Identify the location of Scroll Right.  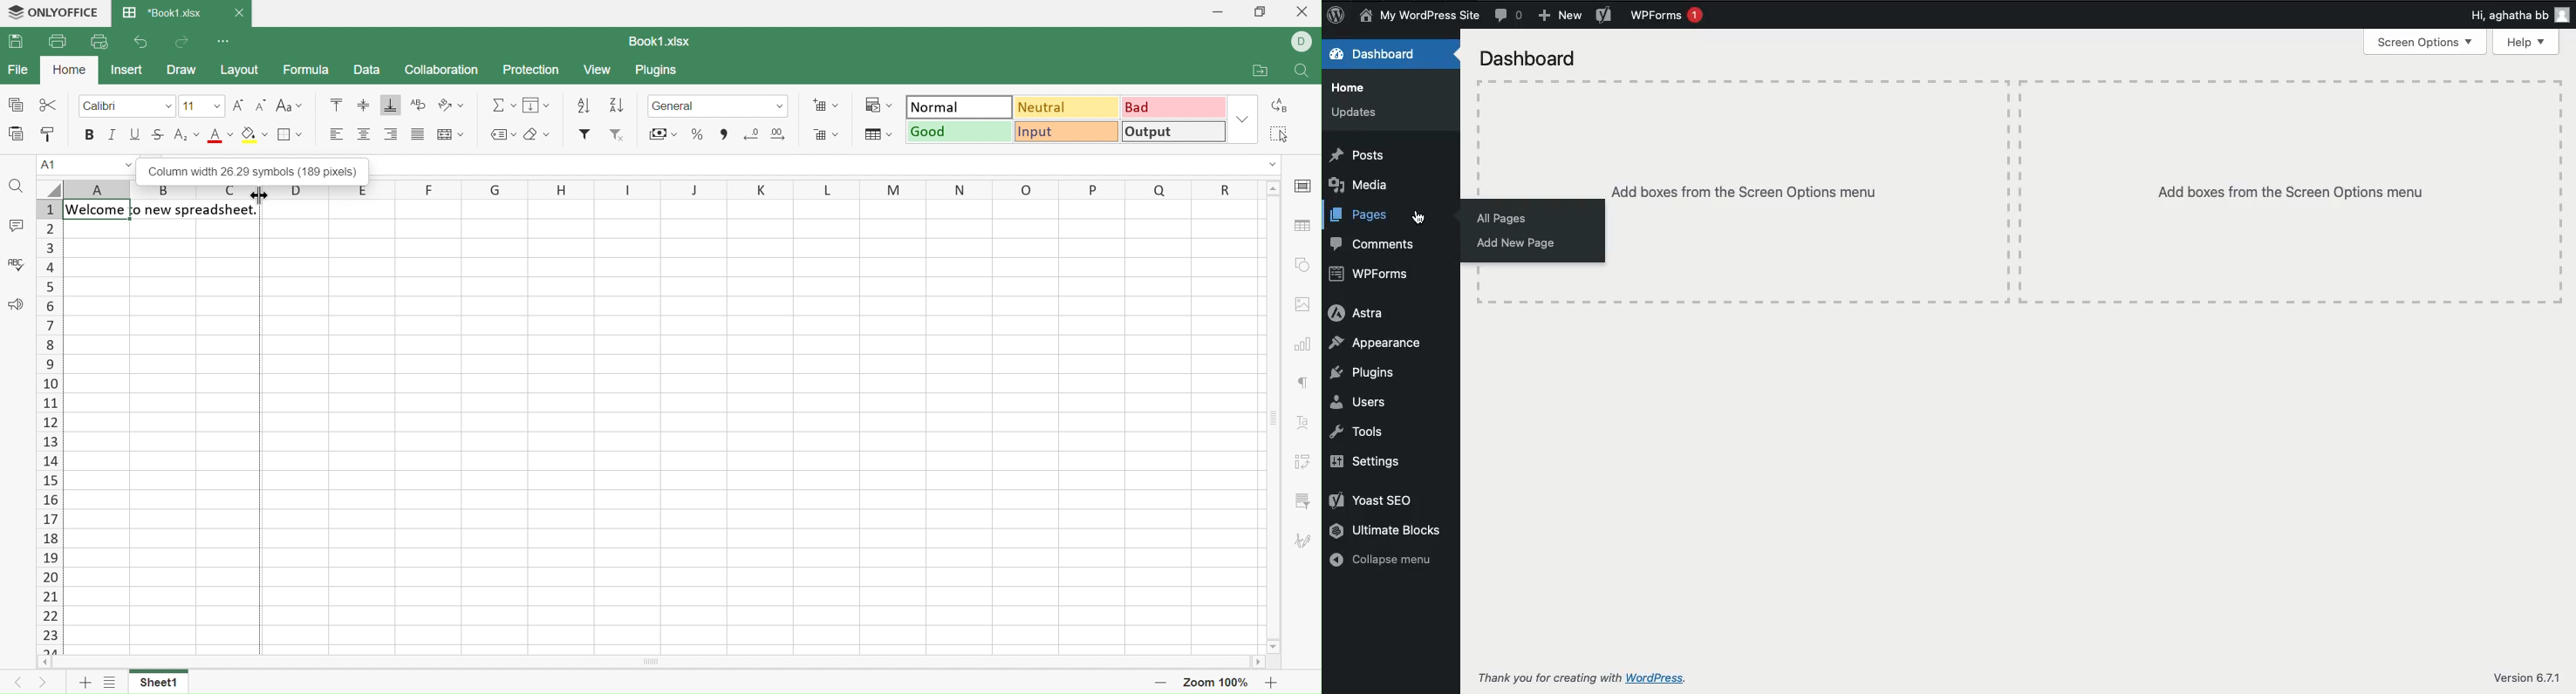
(1262, 663).